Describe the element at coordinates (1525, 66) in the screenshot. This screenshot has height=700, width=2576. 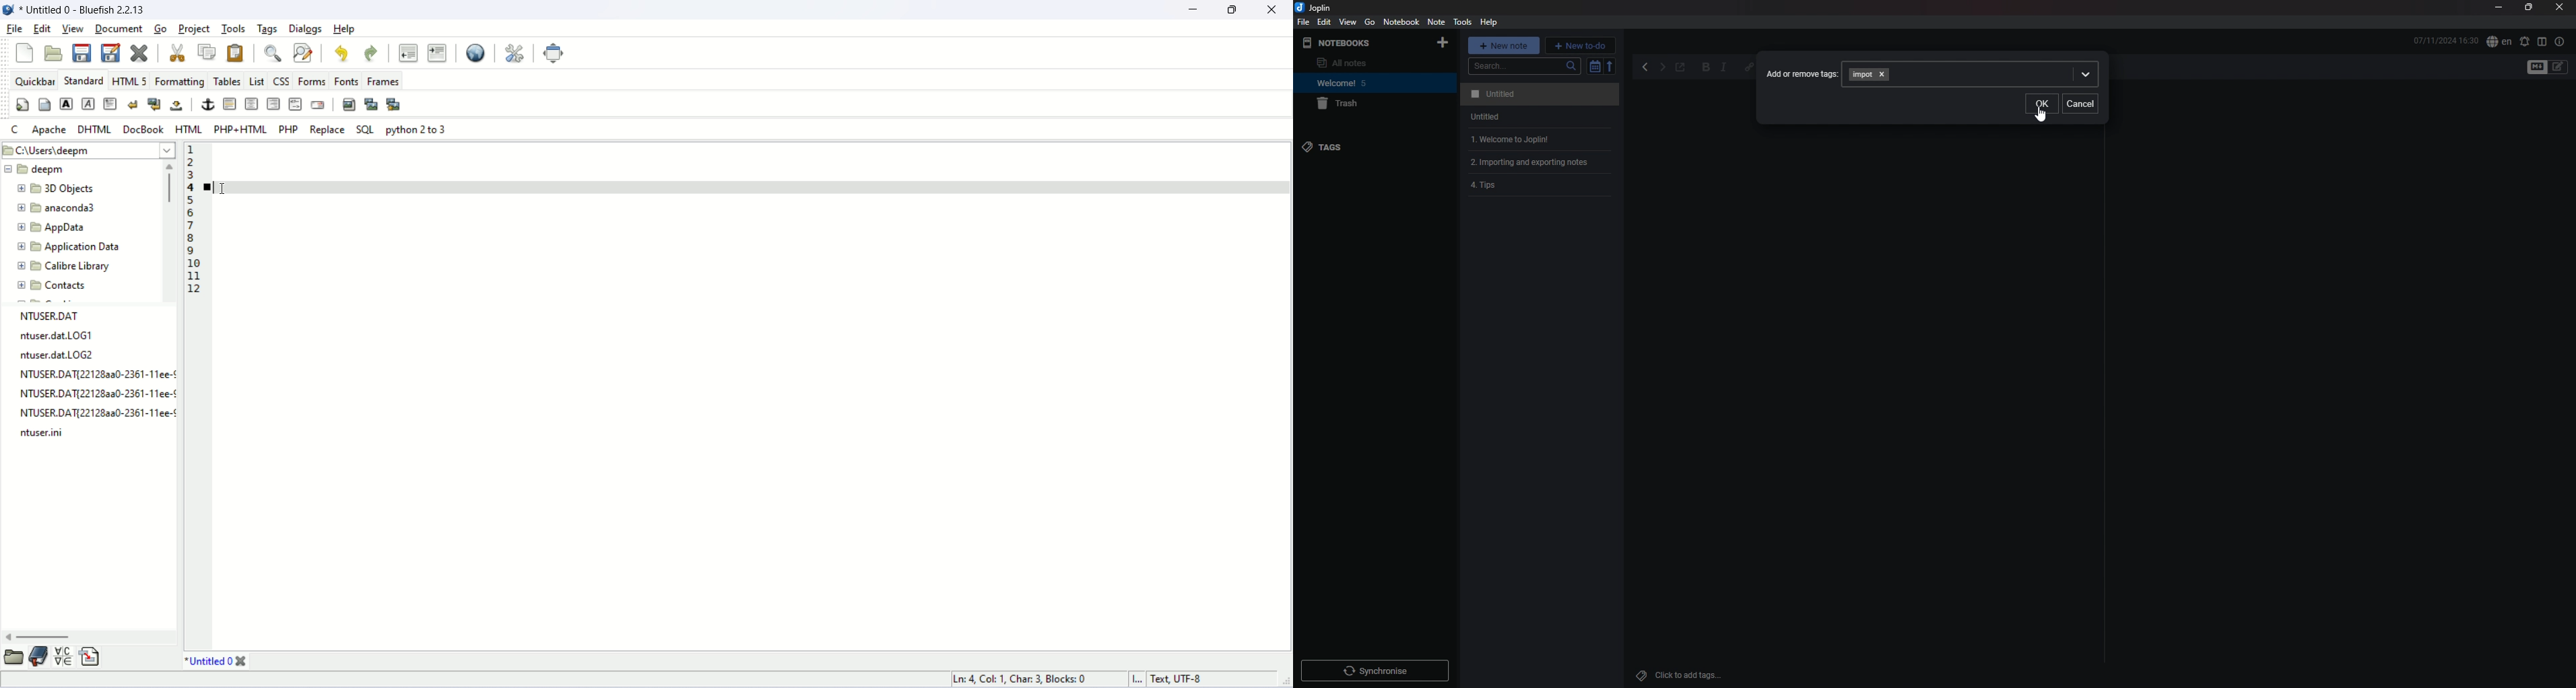
I see `search` at that location.